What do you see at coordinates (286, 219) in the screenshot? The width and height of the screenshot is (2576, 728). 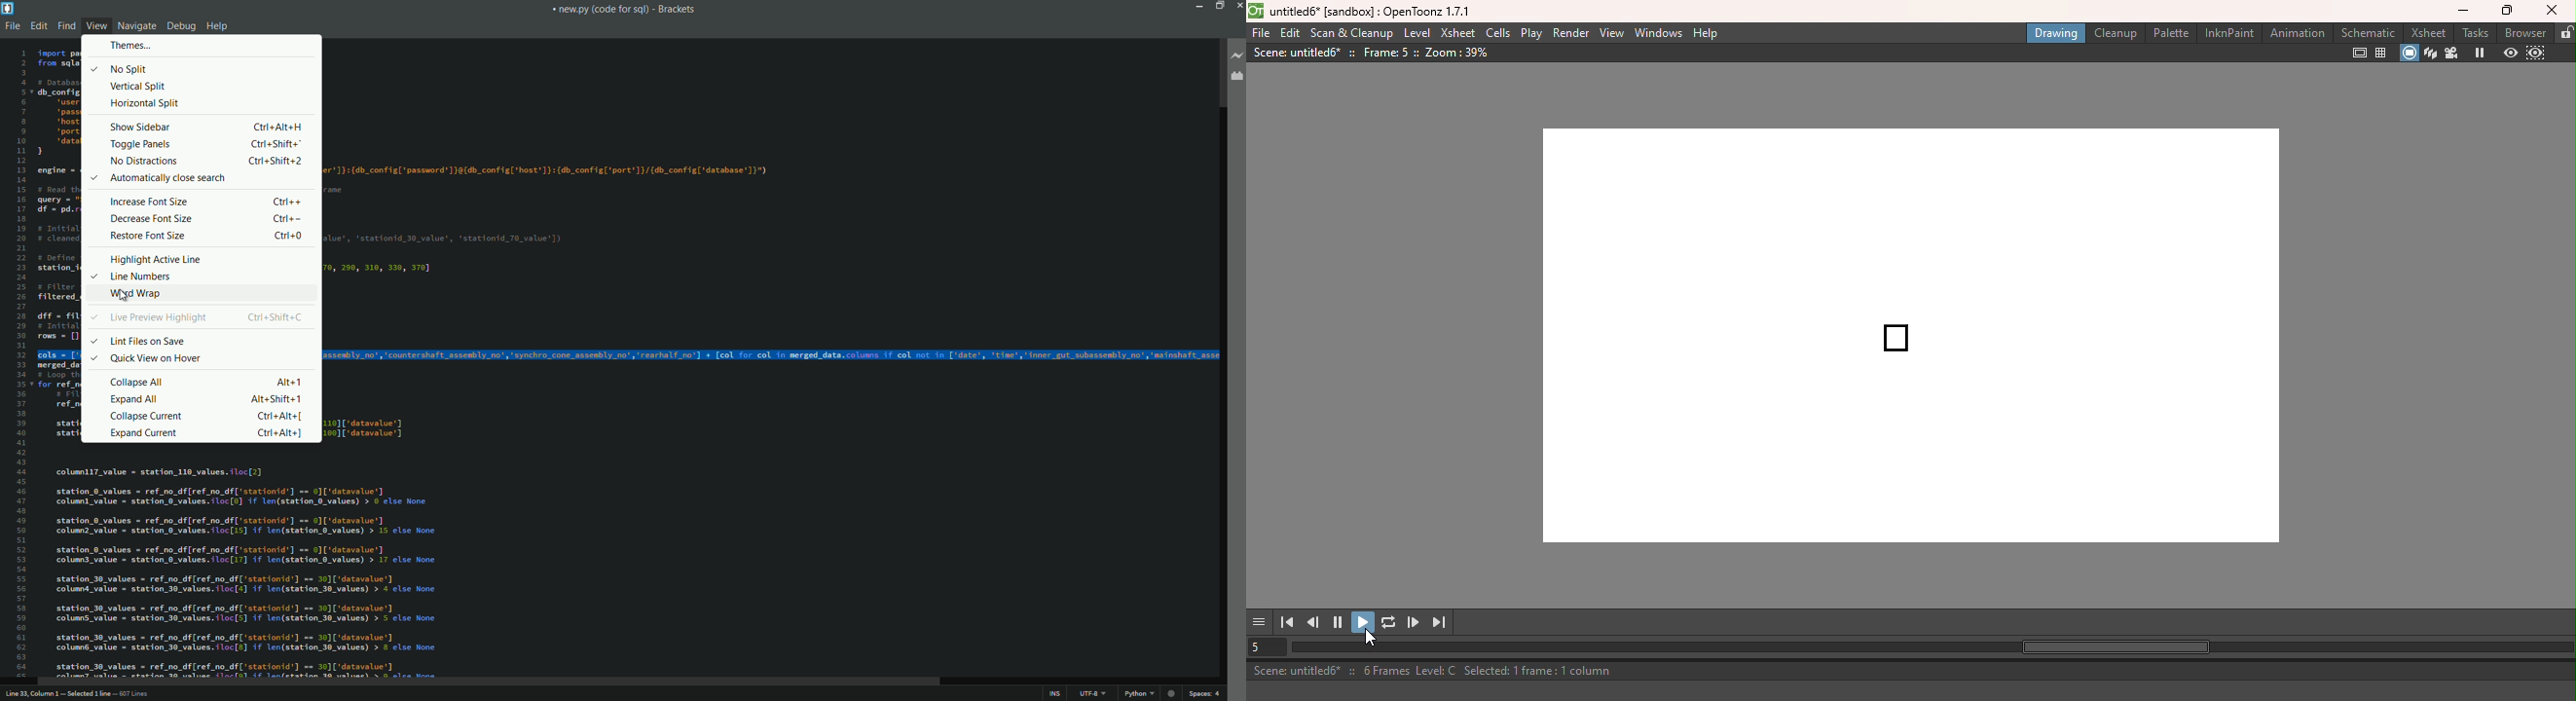 I see `keyboard shortcut` at bounding box center [286, 219].